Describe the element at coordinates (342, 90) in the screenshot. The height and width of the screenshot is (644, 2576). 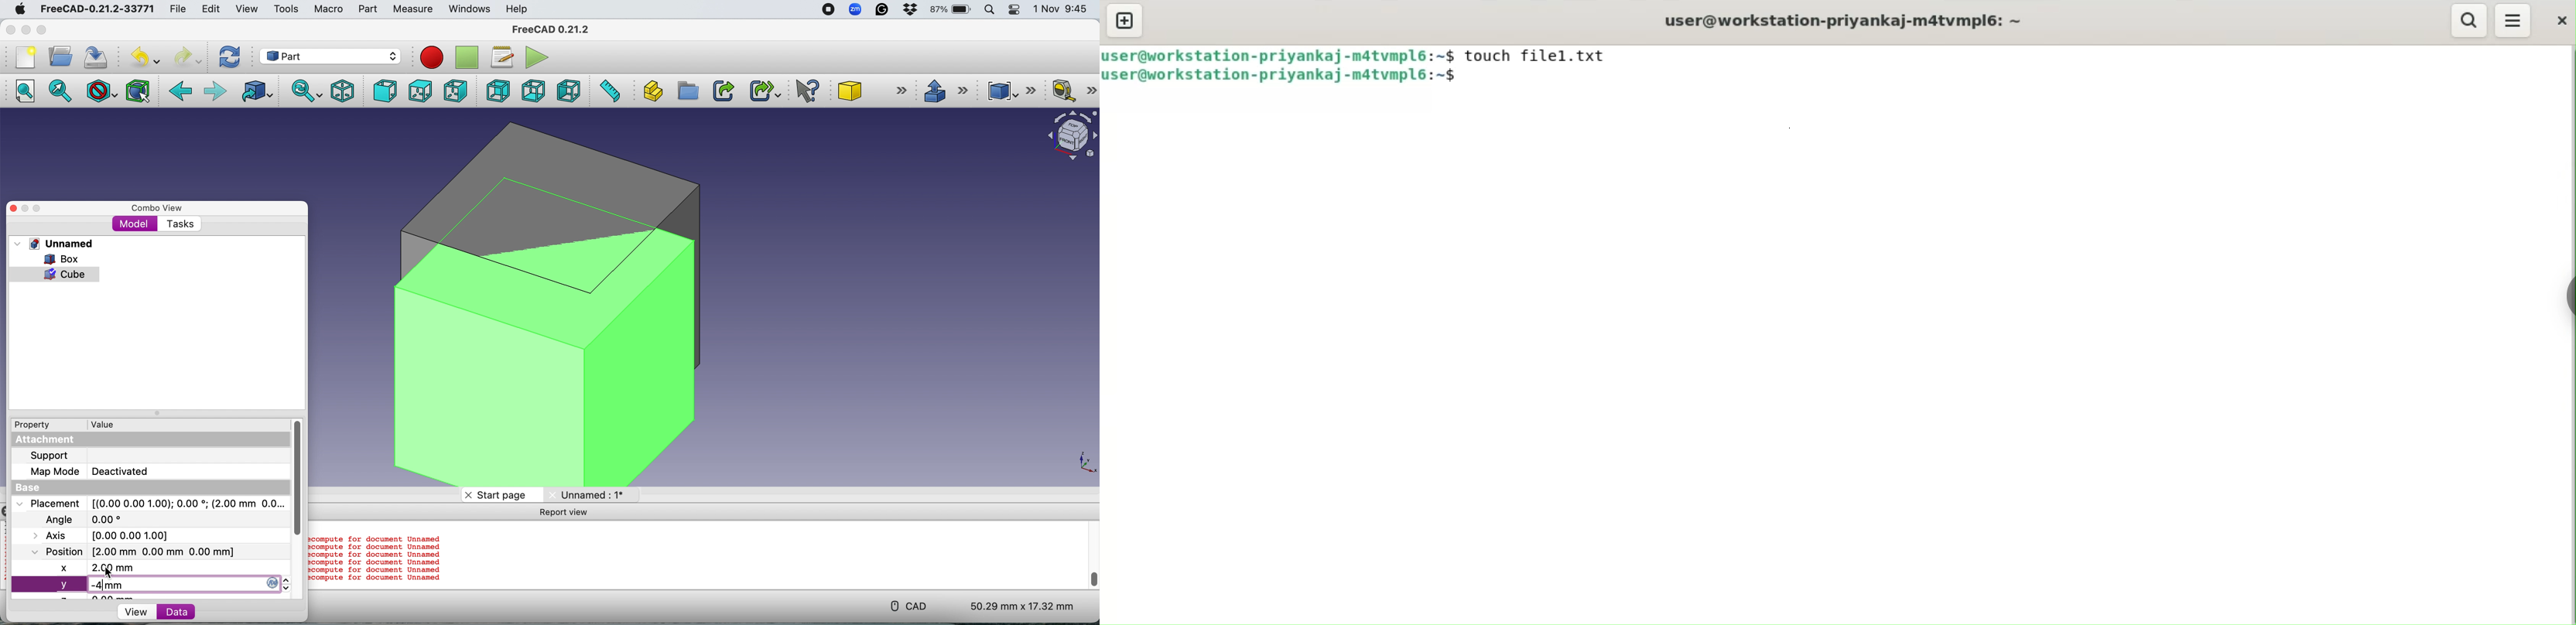
I see `Isometric` at that location.